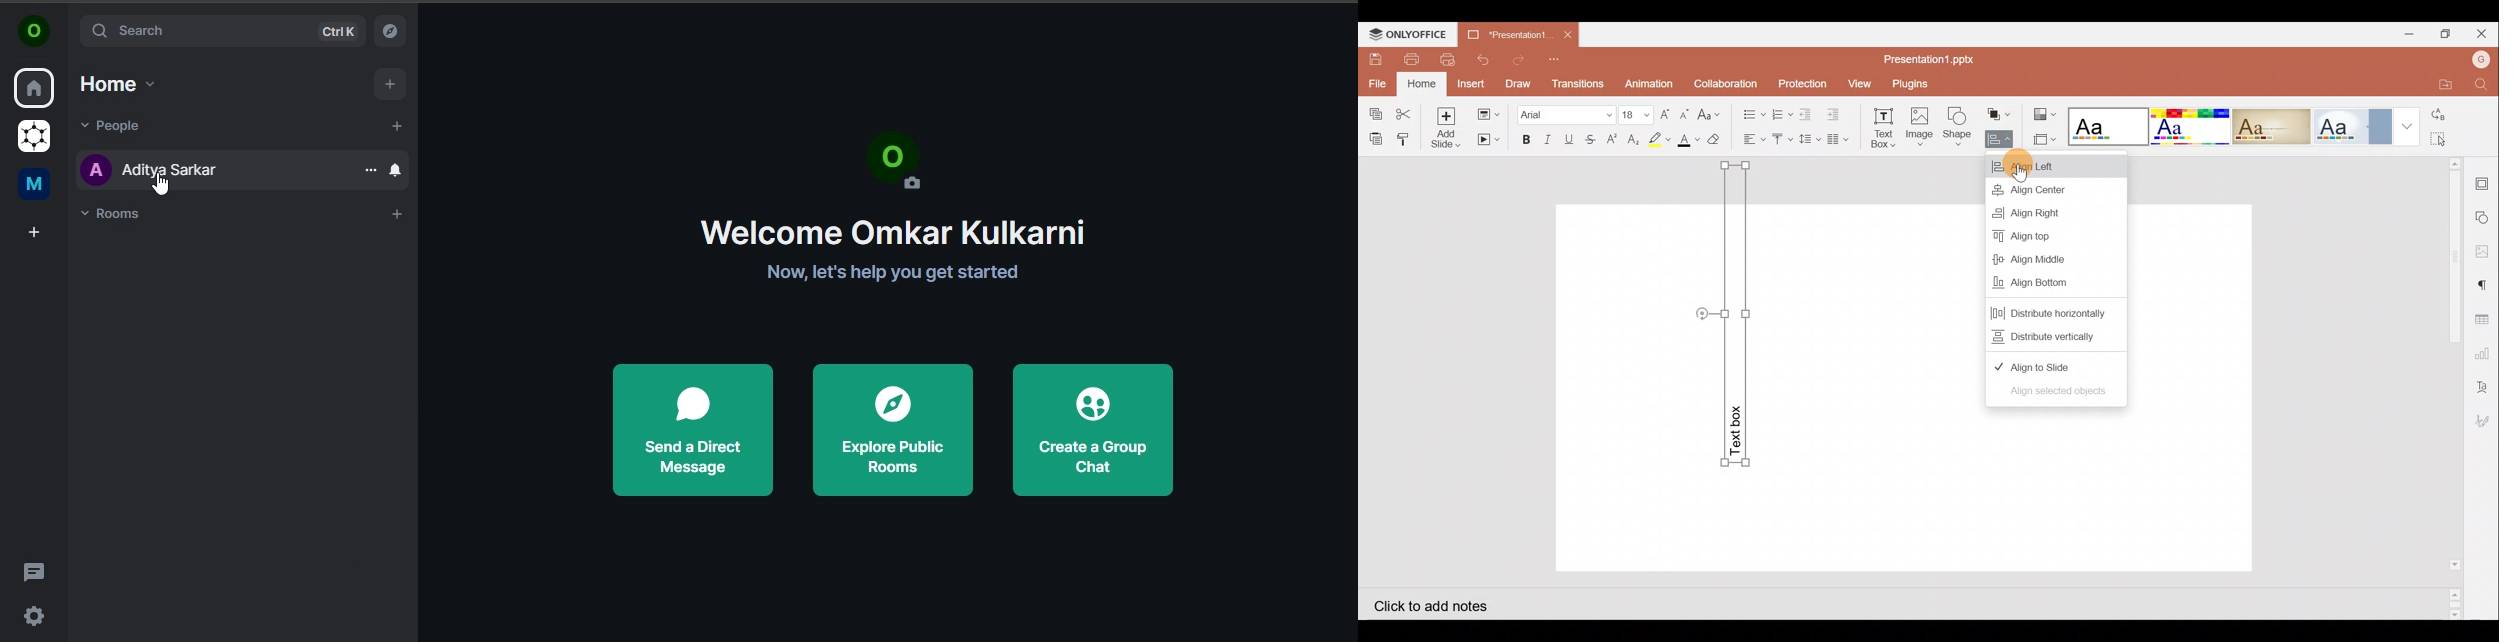 Image resolution: width=2520 pixels, height=644 pixels. What do you see at coordinates (35, 613) in the screenshot?
I see `quicker settings` at bounding box center [35, 613].